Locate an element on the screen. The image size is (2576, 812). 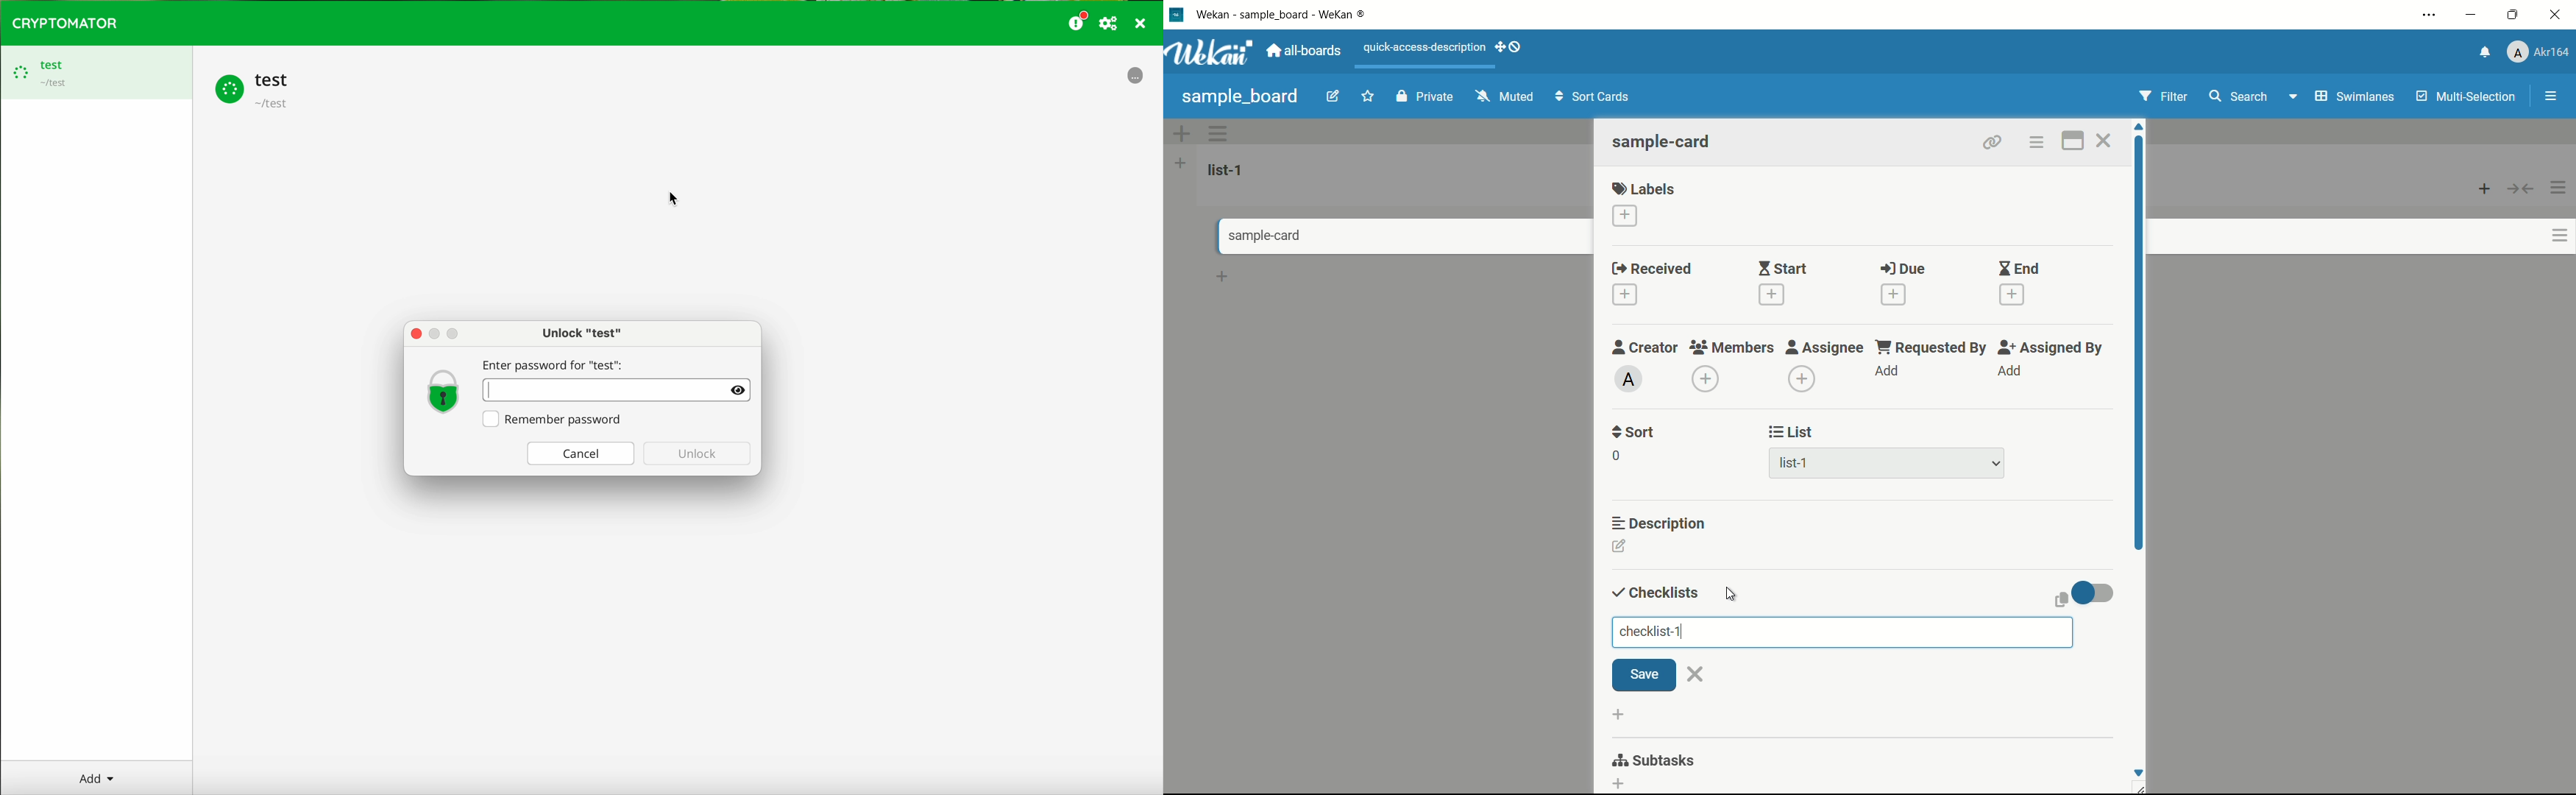
unlock test  is located at coordinates (582, 333).